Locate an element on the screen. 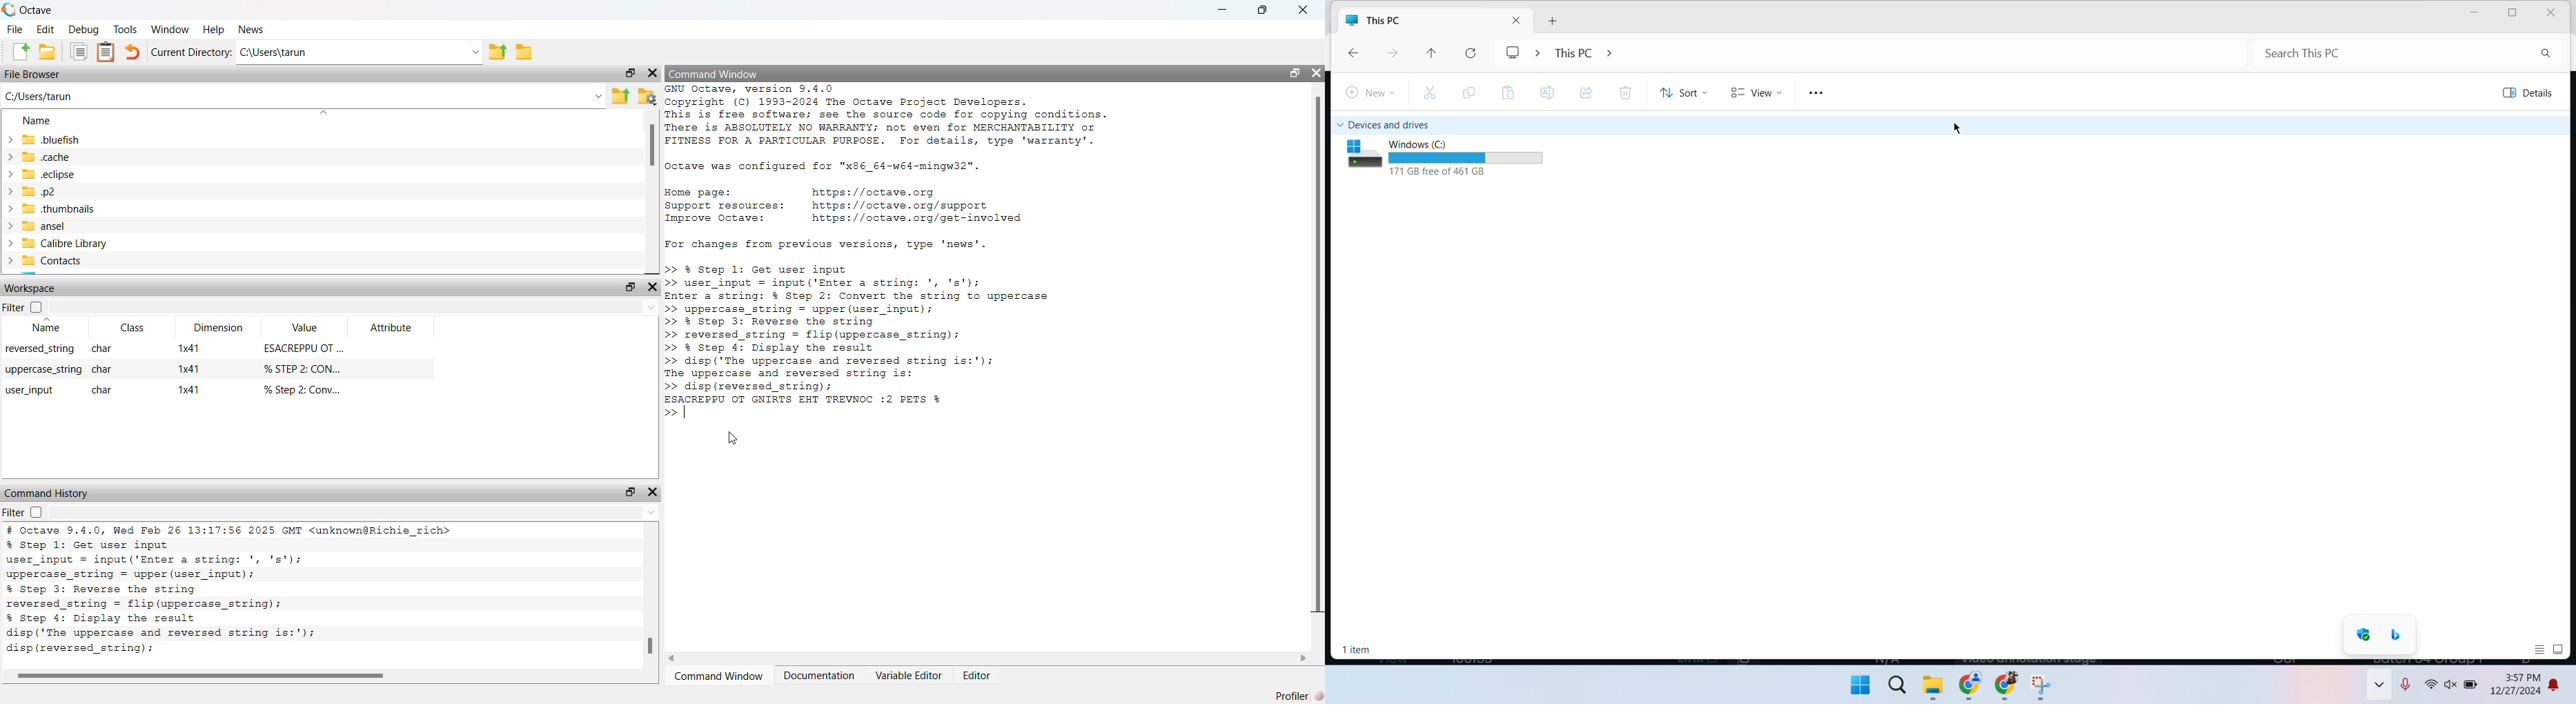 This screenshot has width=2576, height=728. minimize is located at coordinates (2480, 10).